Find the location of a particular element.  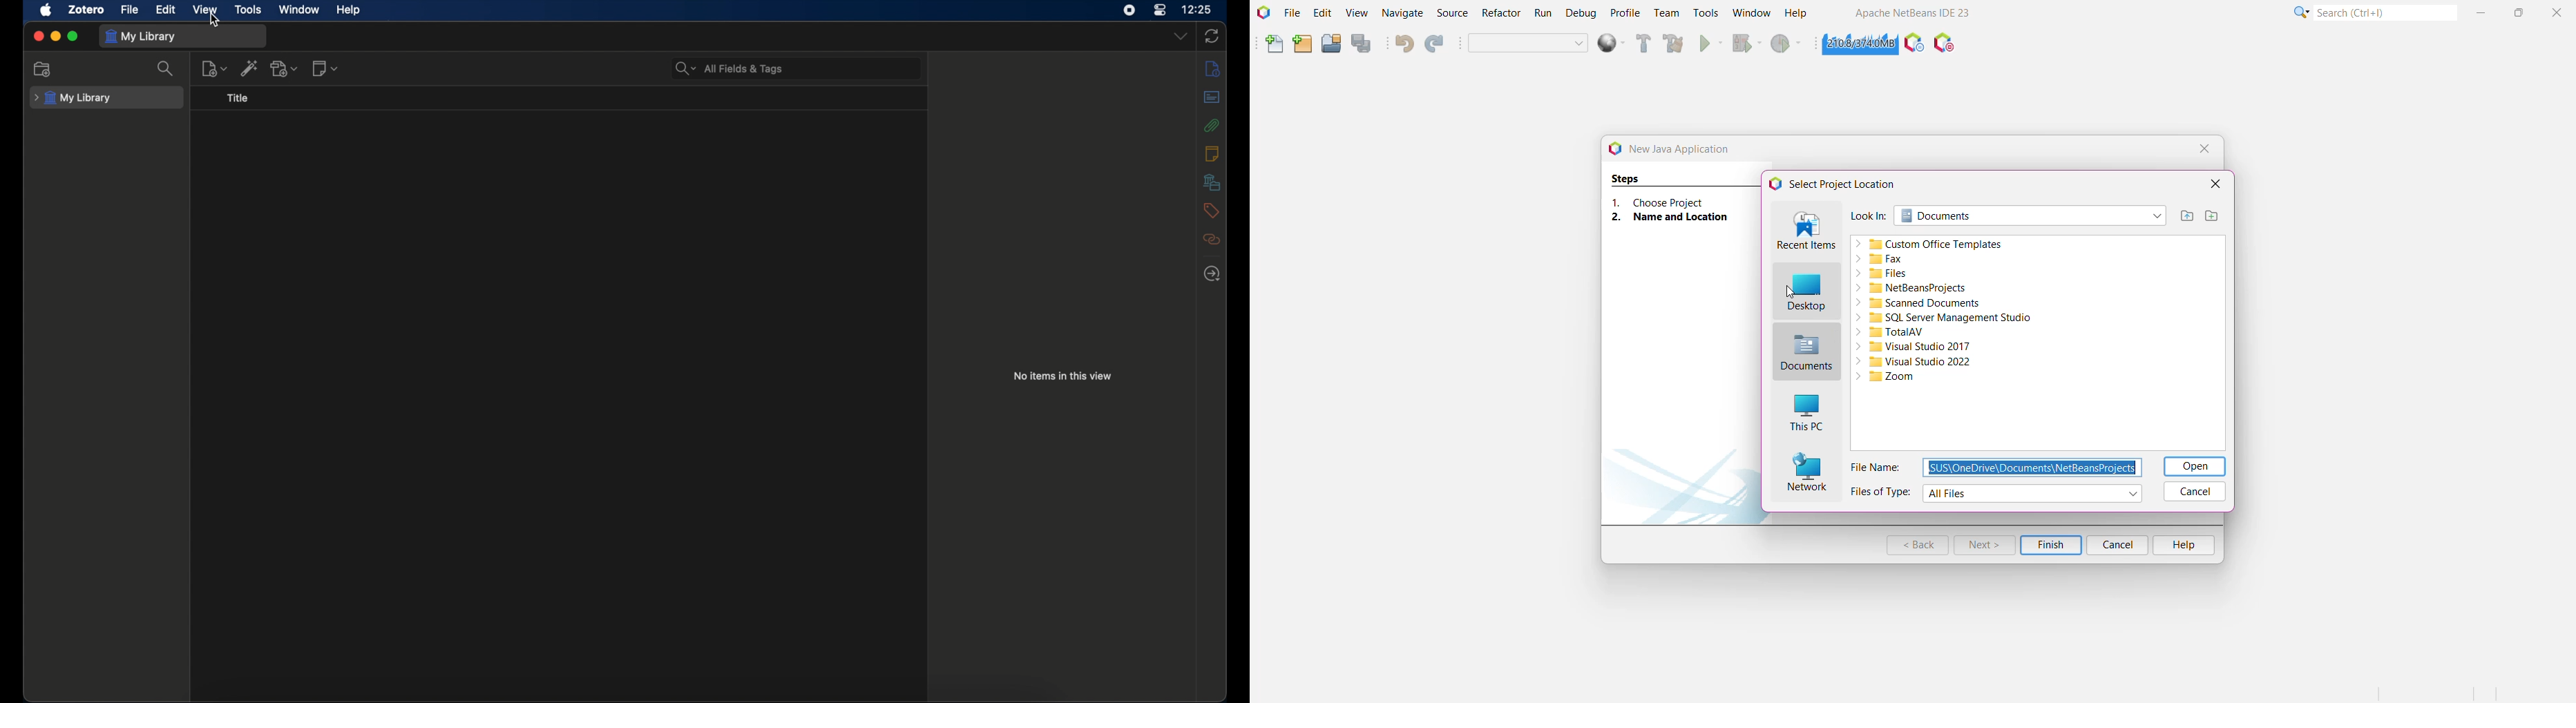

Click to force garbage collection is located at coordinates (1856, 44).